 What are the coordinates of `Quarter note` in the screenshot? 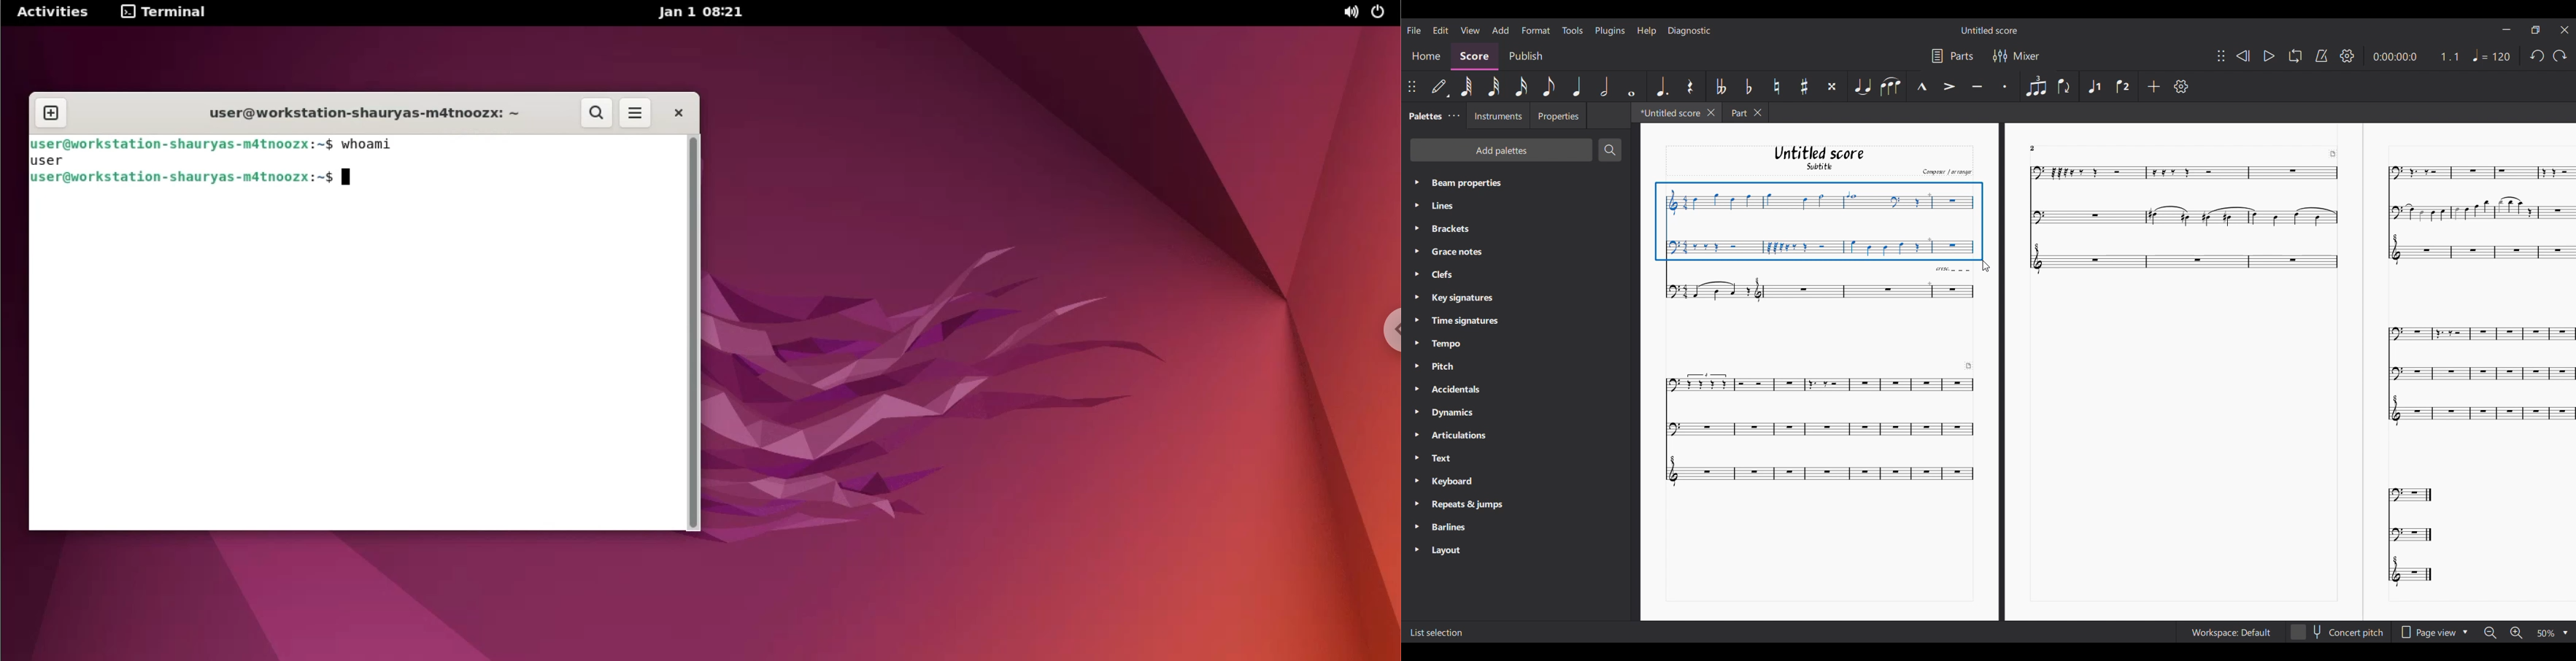 It's located at (1578, 86).